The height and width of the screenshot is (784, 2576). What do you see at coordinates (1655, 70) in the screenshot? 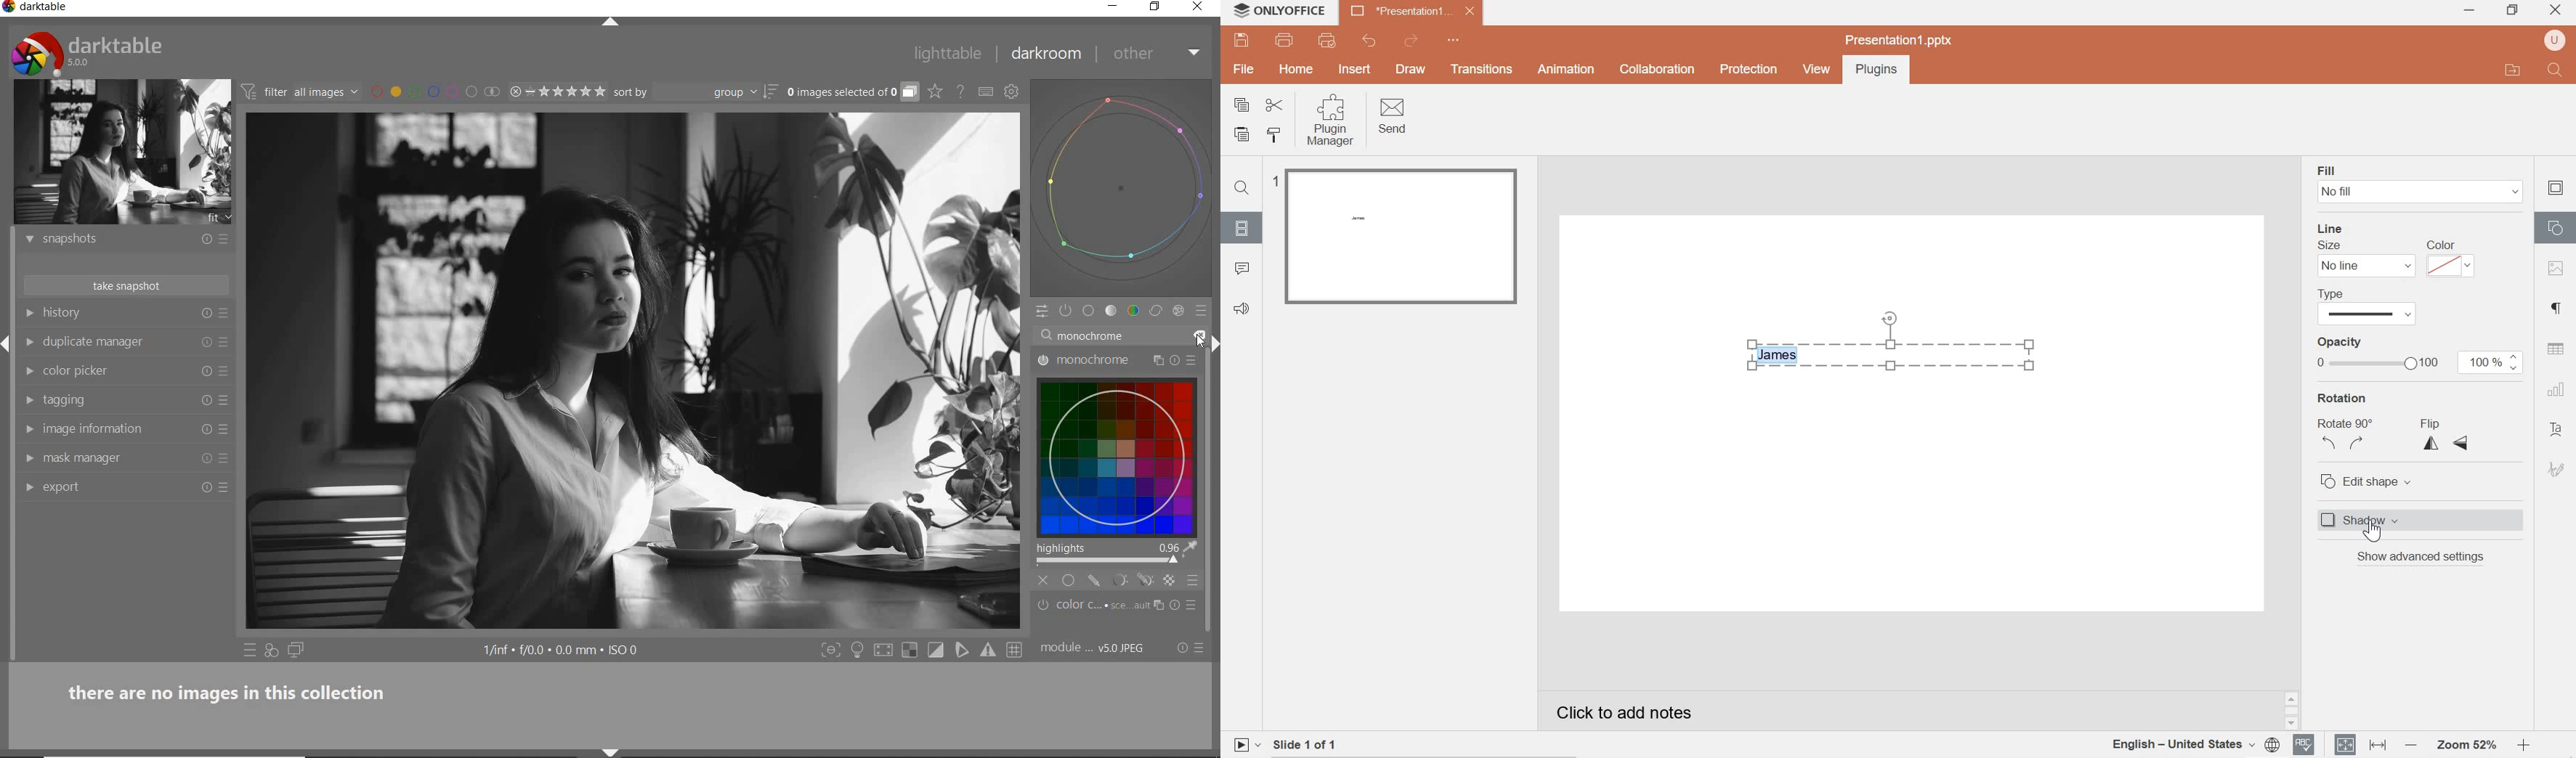
I see `collaboration` at bounding box center [1655, 70].